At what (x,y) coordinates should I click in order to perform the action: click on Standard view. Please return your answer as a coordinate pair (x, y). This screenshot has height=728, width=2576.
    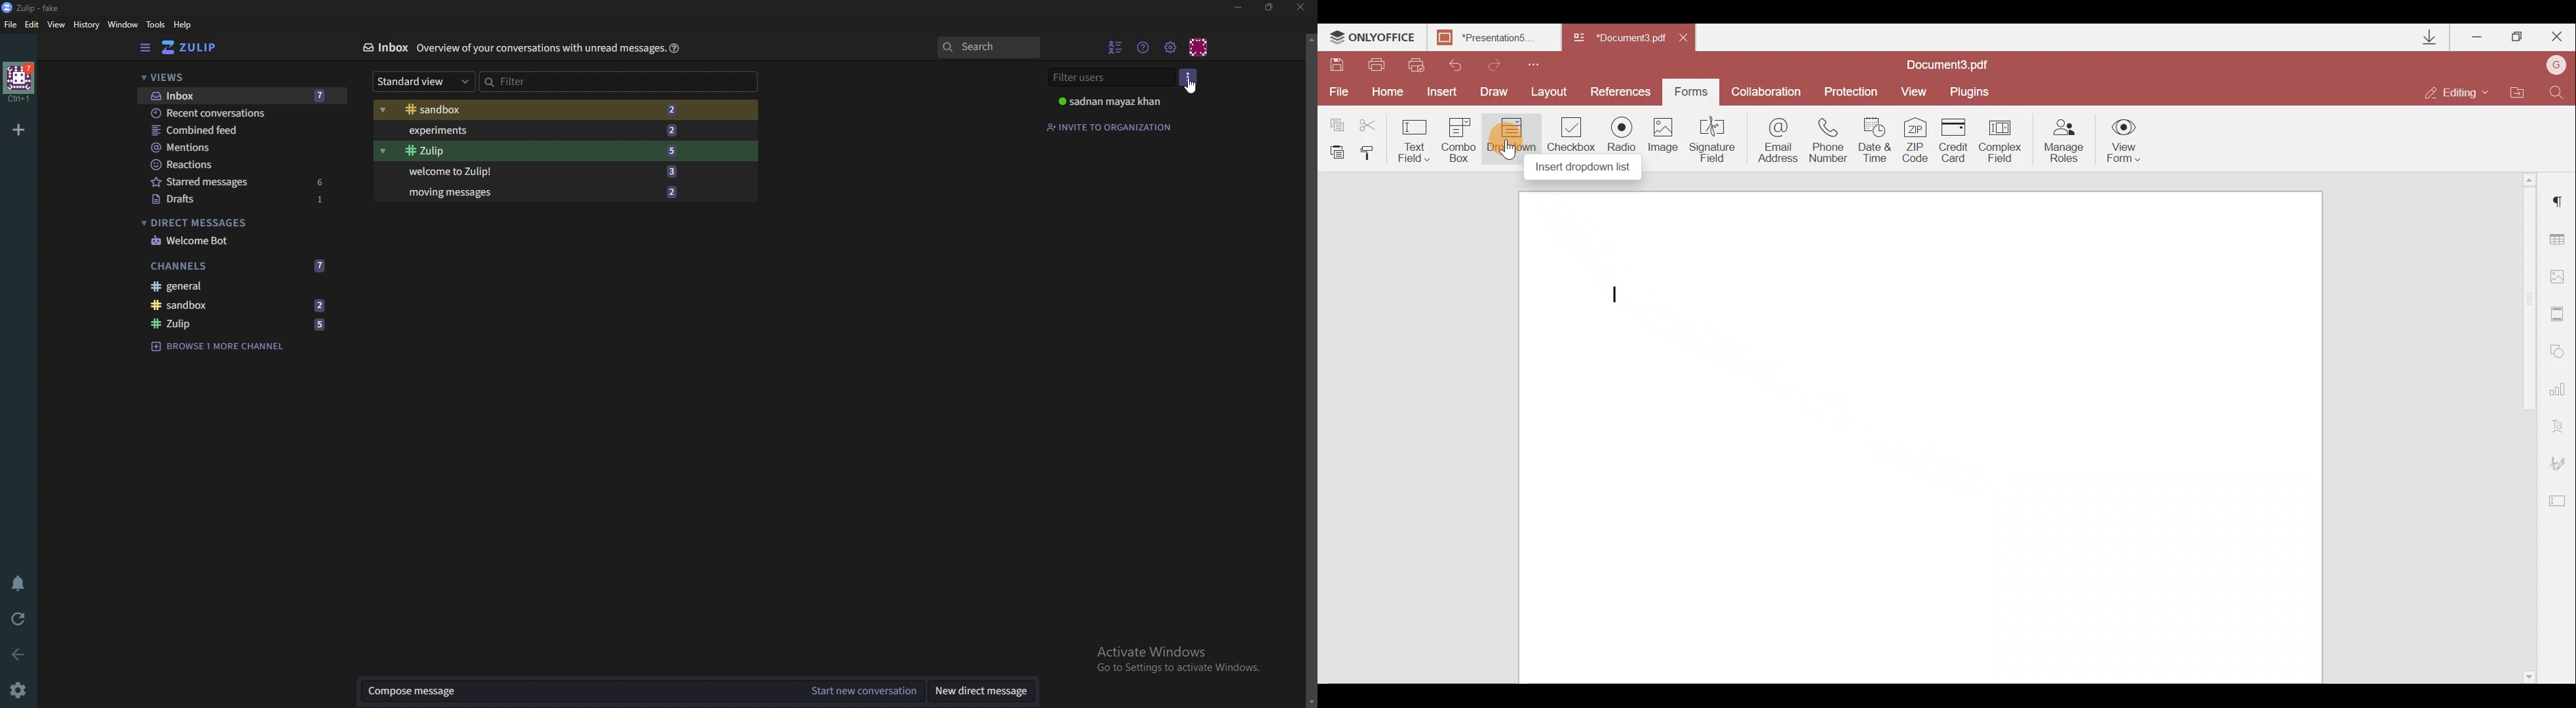
    Looking at the image, I should click on (425, 82).